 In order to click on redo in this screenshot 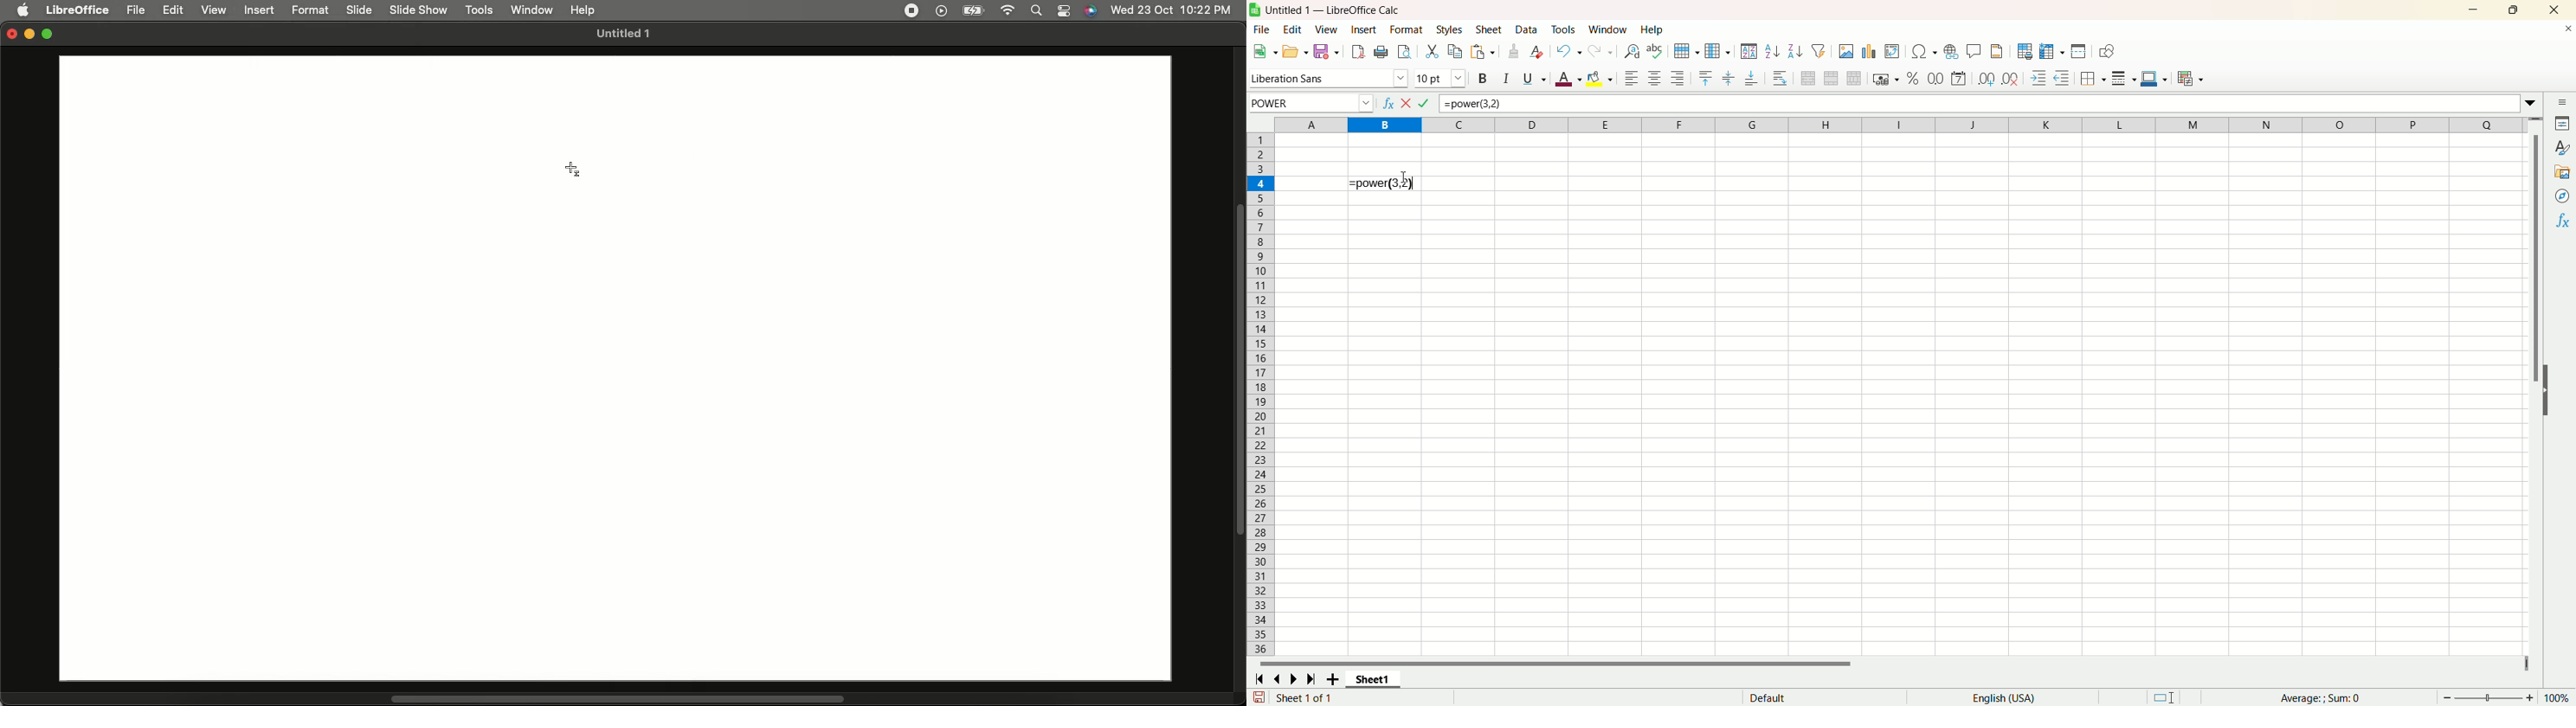, I will do `click(1602, 51)`.